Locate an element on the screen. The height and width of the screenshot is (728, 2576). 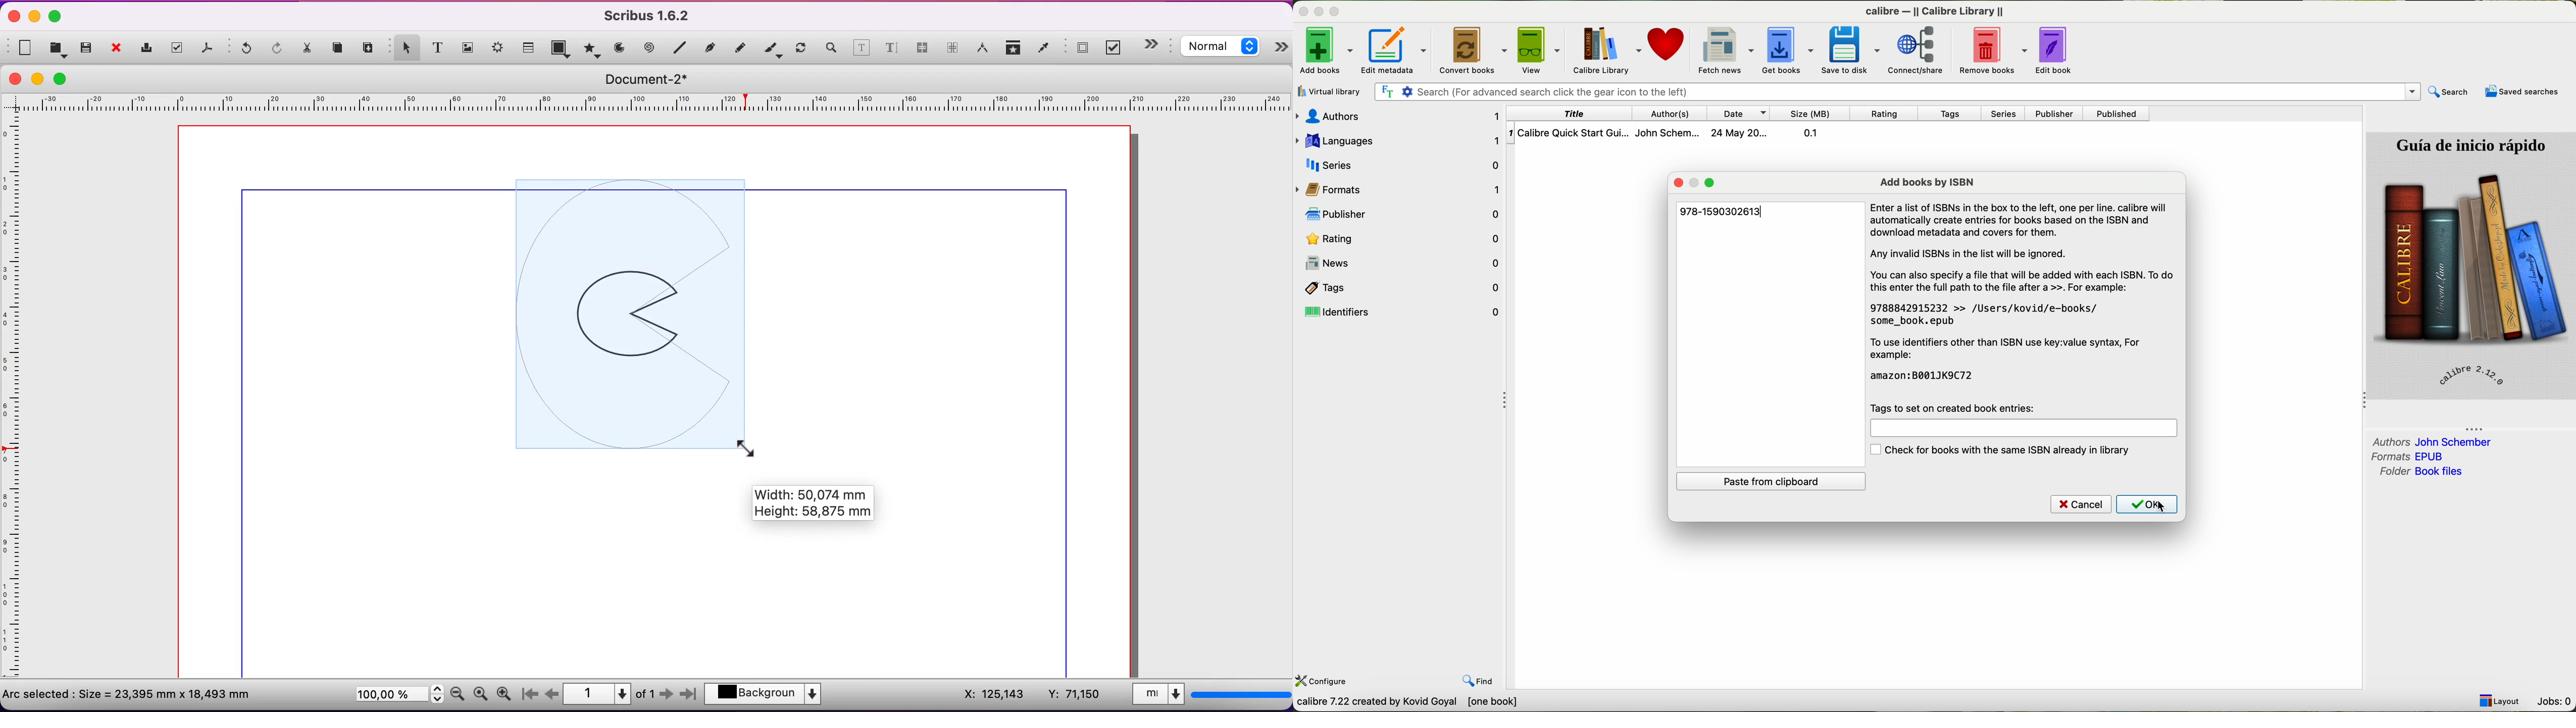
minimize is located at coordinates (35, 16).